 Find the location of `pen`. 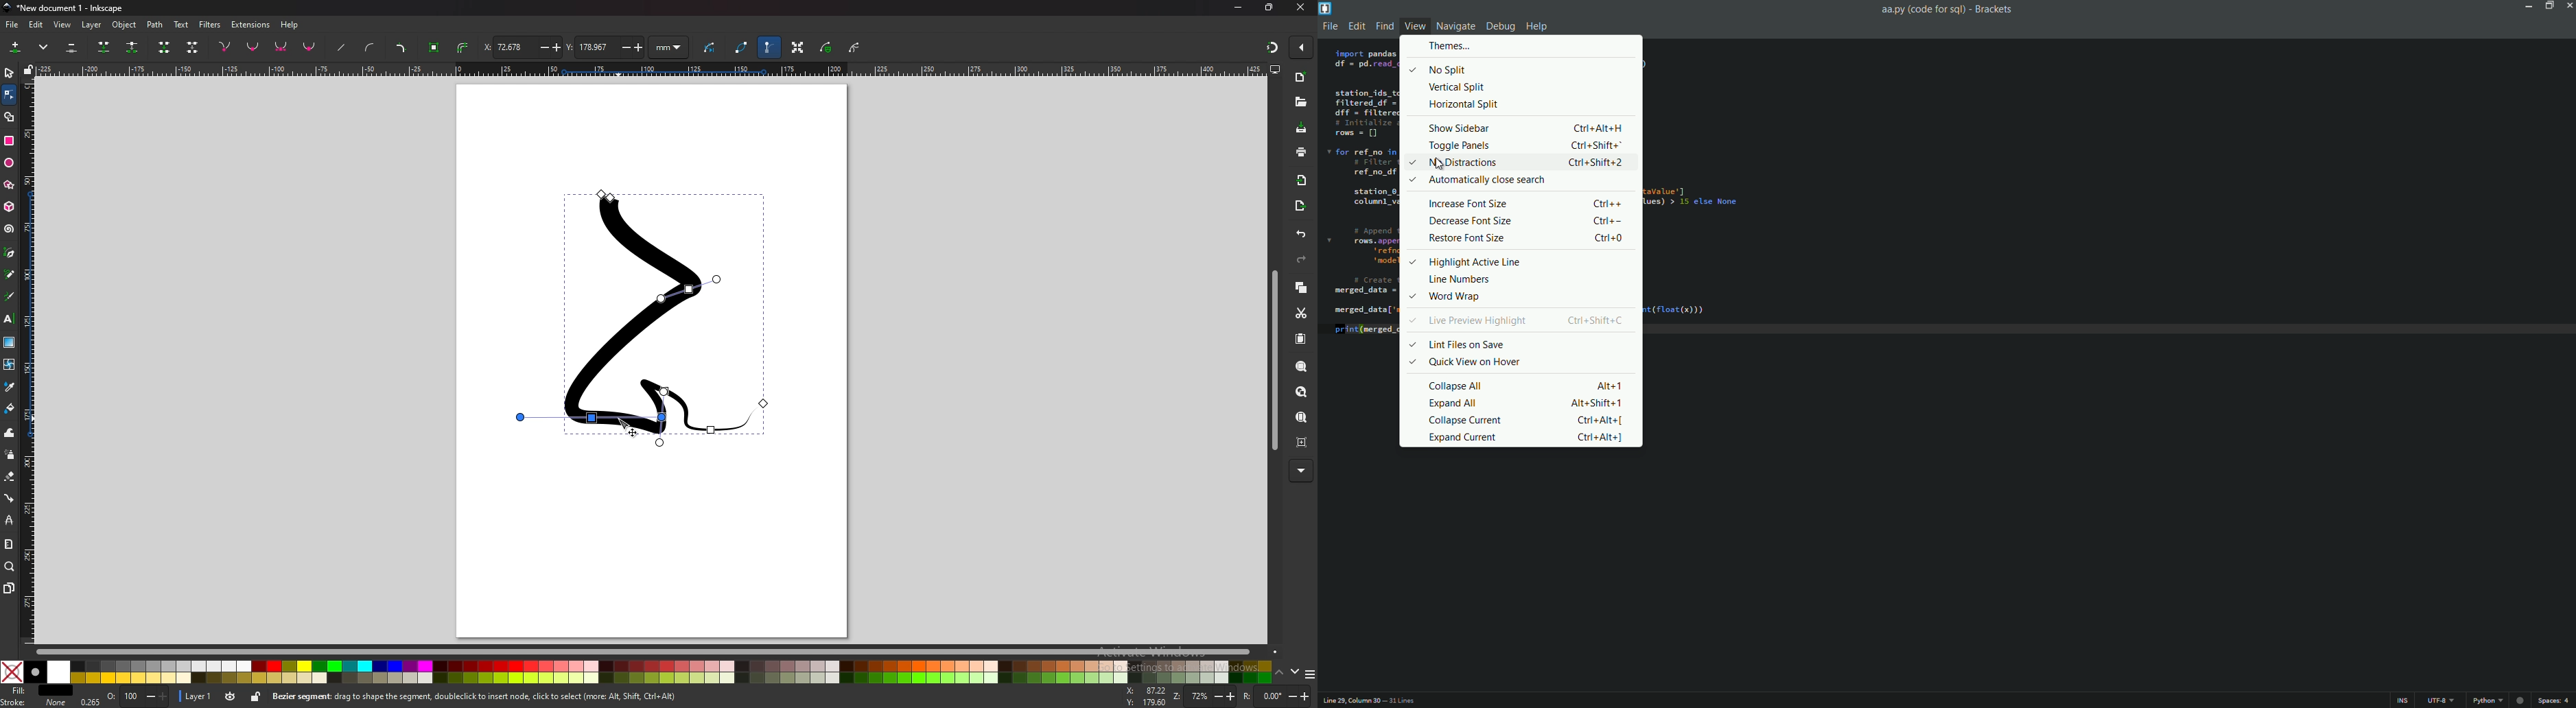

pen is located at coordinates (10, 252).